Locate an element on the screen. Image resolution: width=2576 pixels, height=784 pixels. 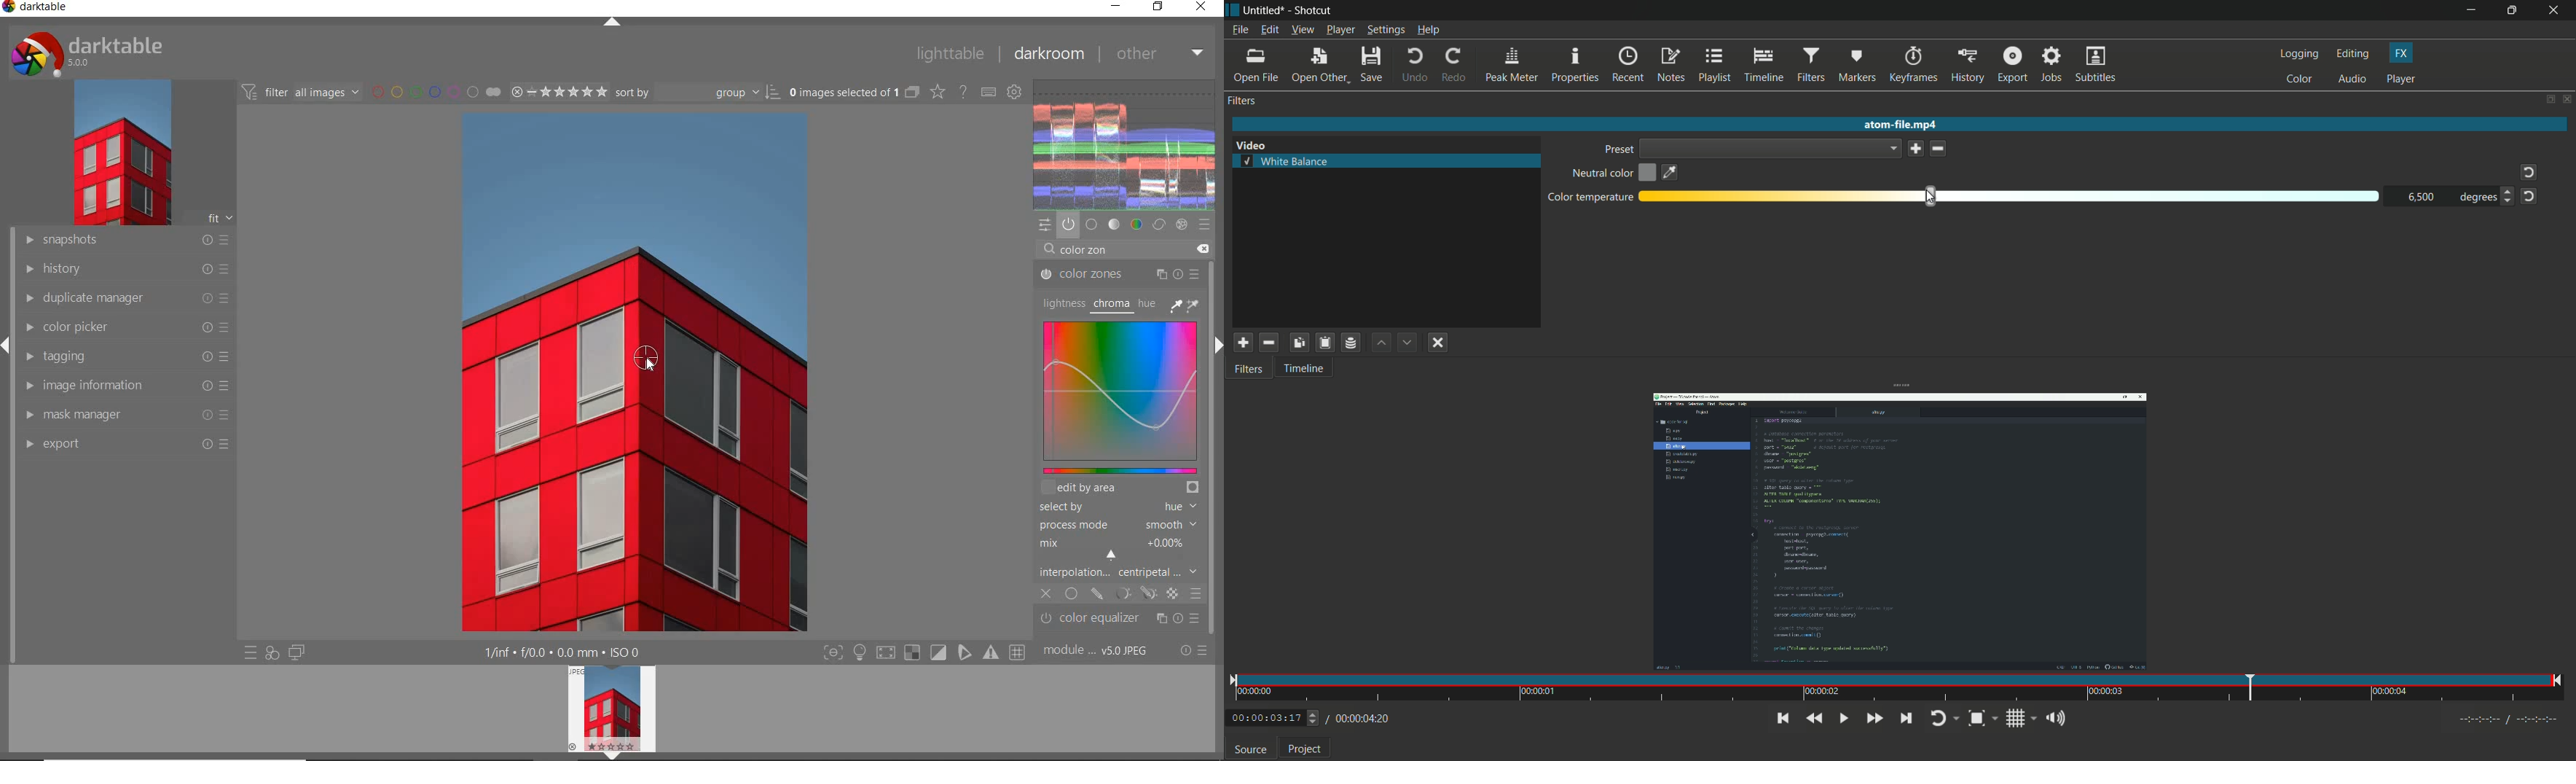
module order is located at coordinates (1099, 652).